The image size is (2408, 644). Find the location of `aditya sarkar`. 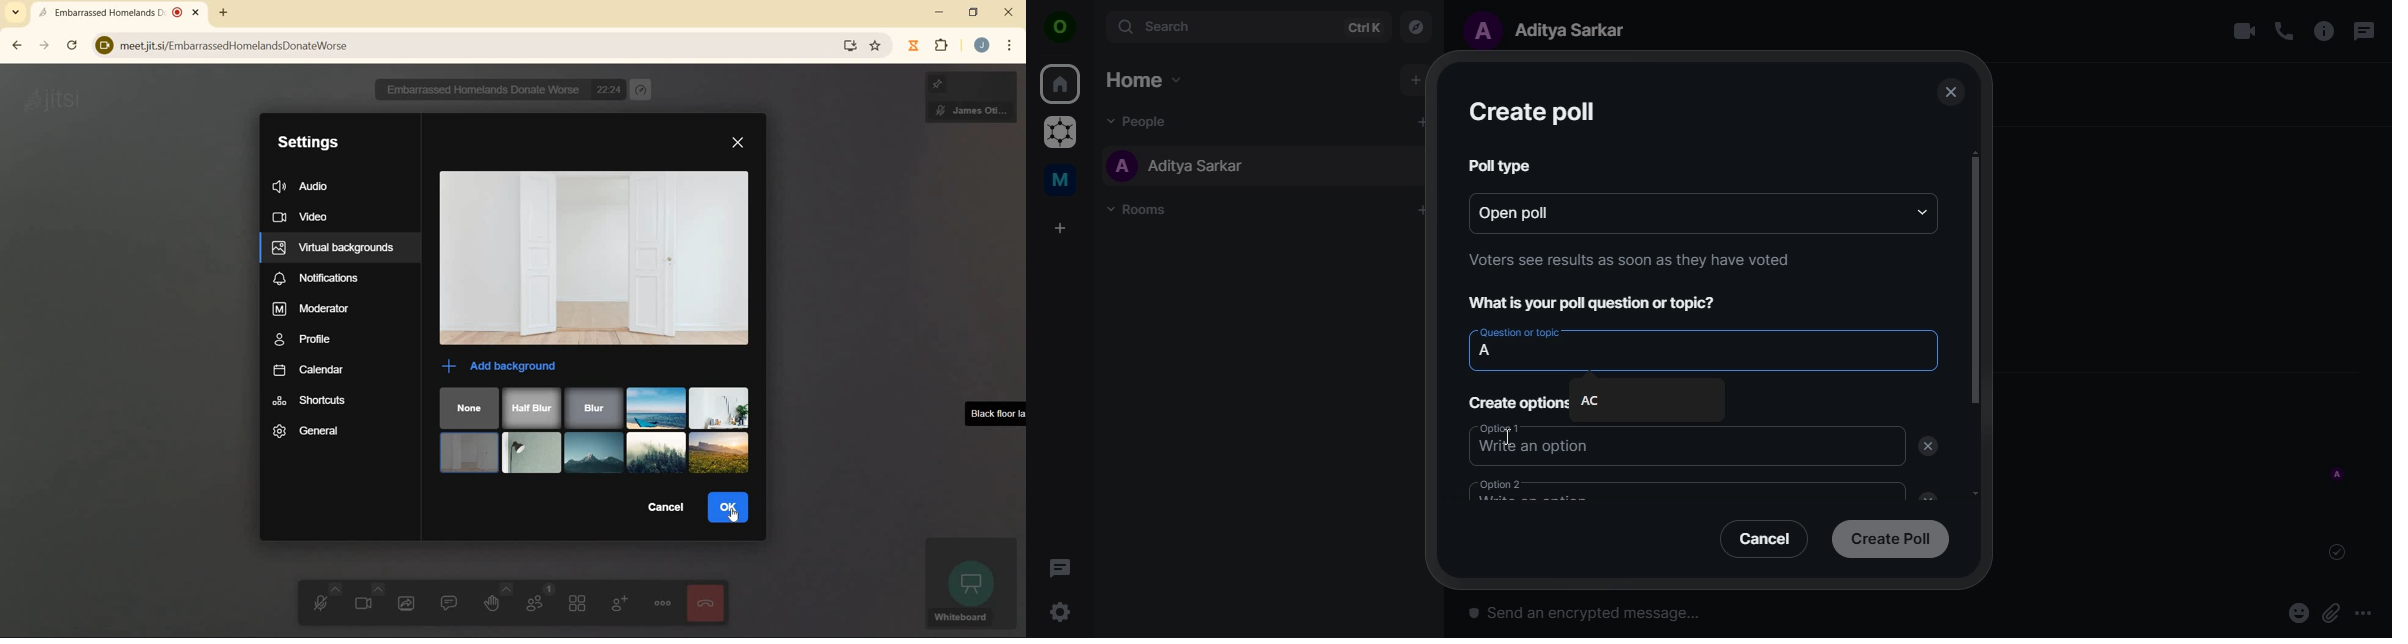

aditya sarkar is located at coordinates (1177, 165).